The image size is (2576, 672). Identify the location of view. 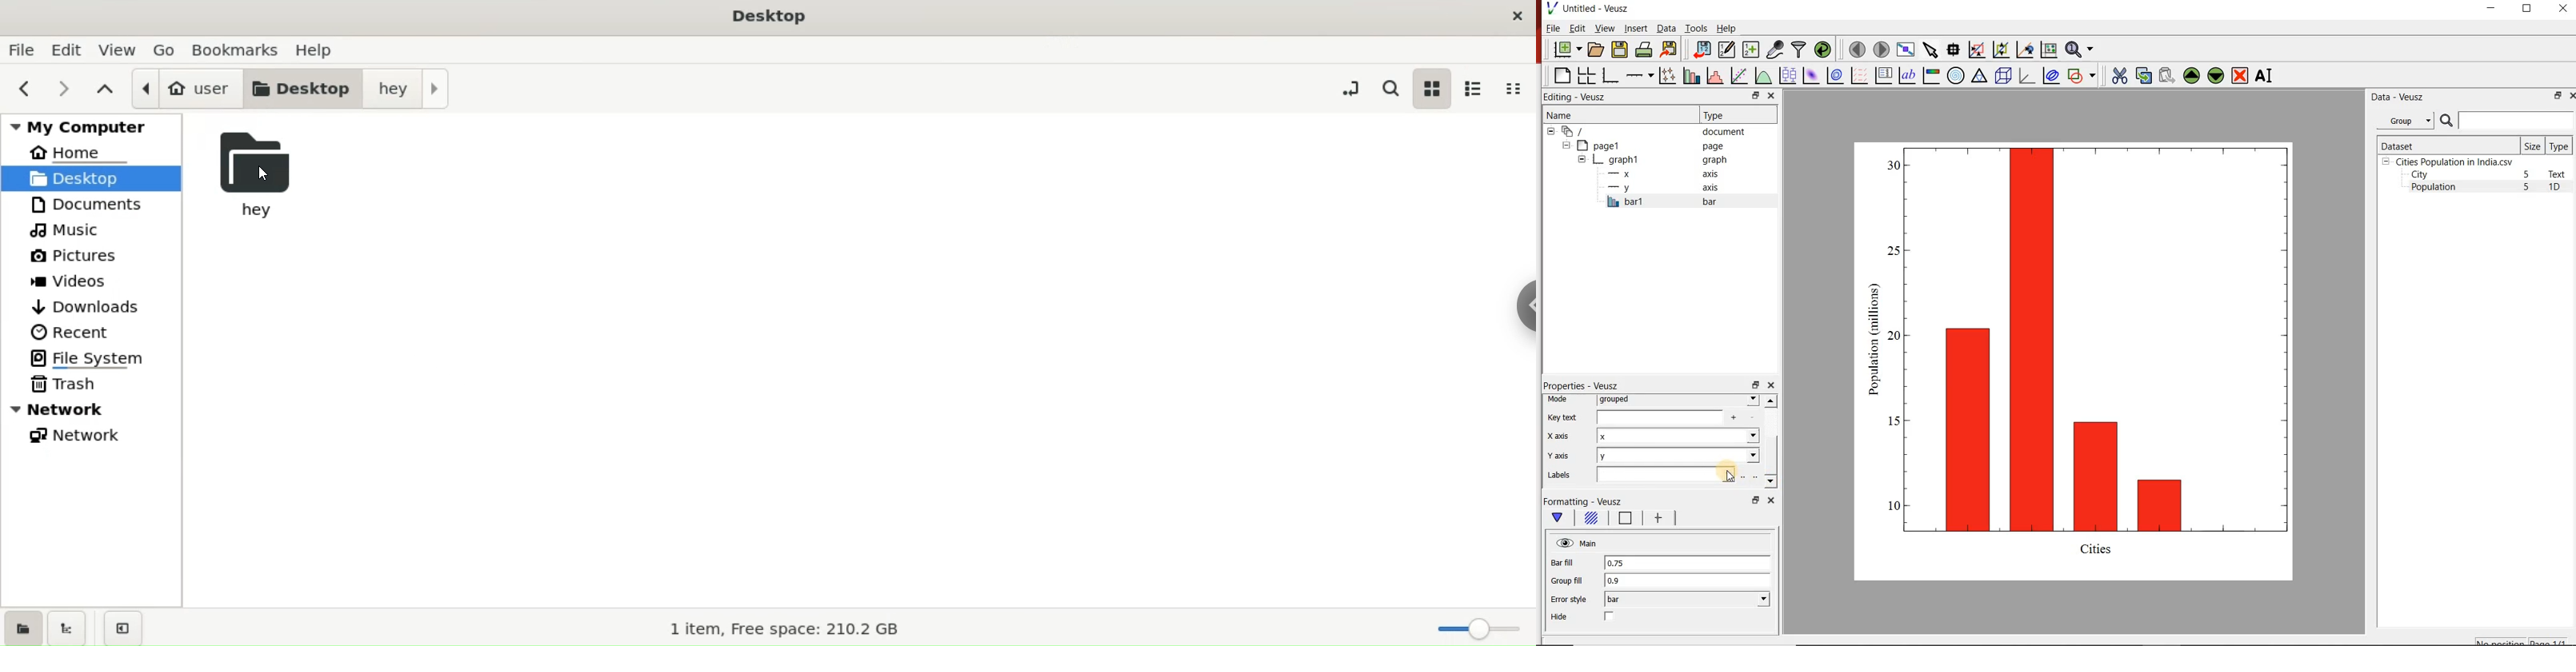
(116, 48).